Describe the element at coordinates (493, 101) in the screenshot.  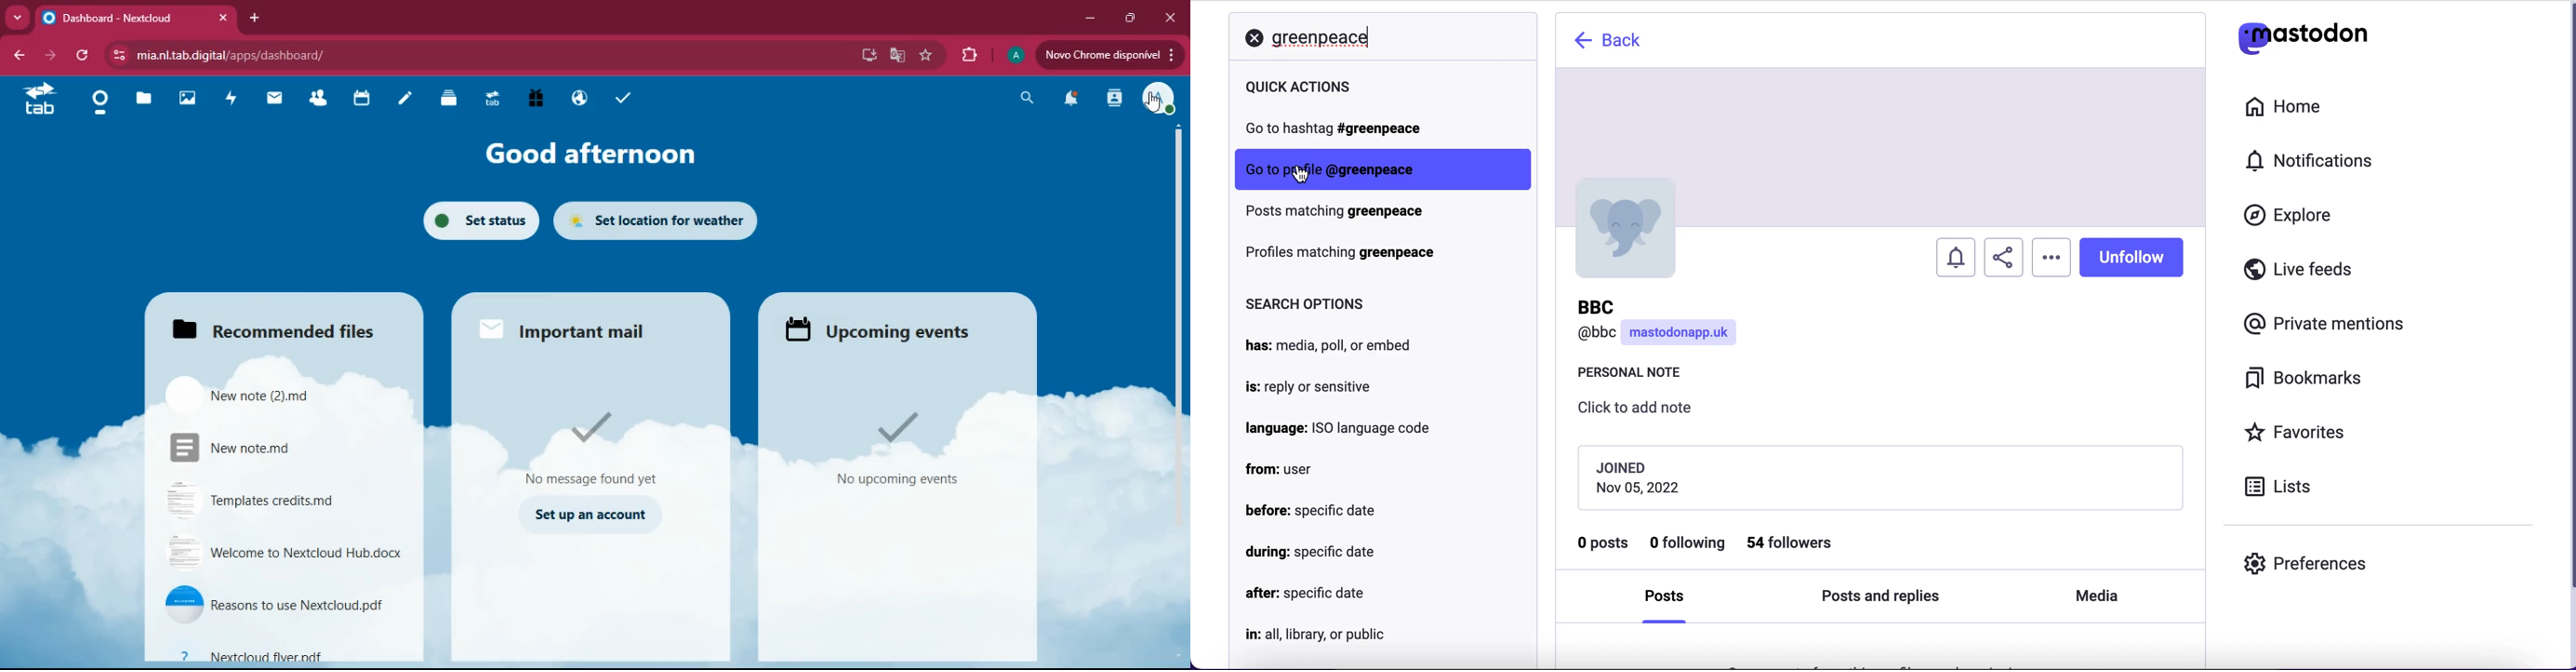
I see `tab` at that location.